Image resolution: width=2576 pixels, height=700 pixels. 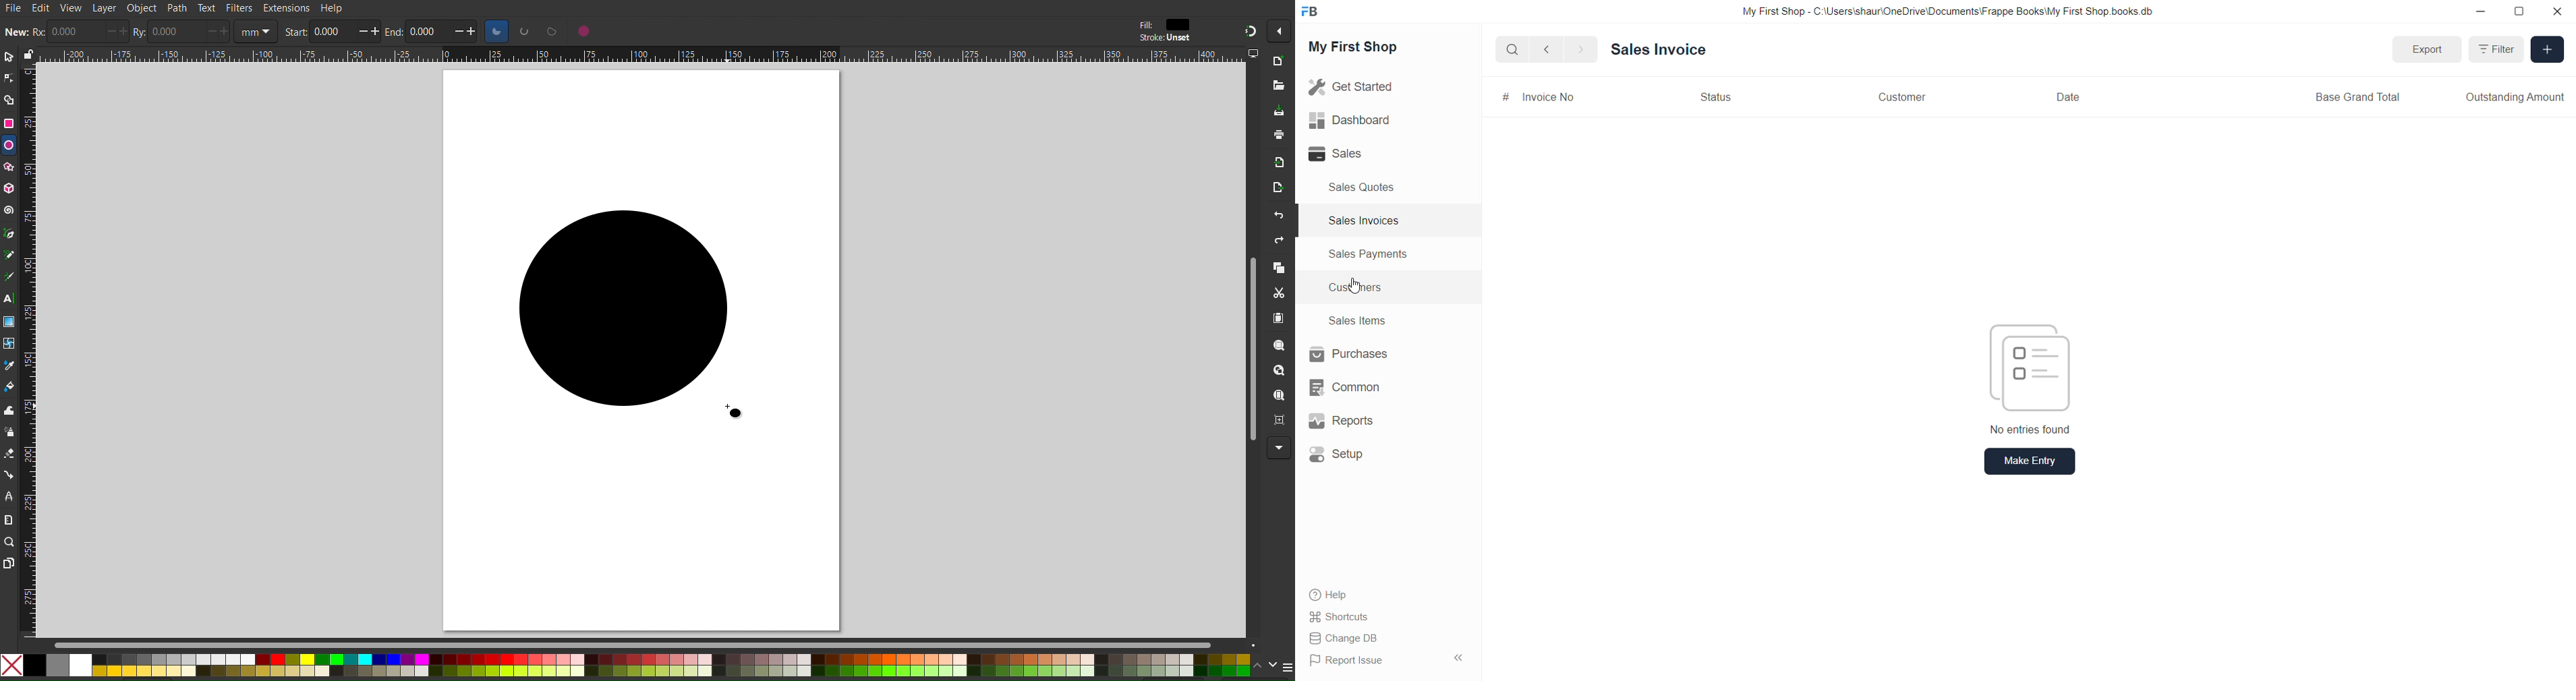 I want to click on rx, so click(x=38, y=32).